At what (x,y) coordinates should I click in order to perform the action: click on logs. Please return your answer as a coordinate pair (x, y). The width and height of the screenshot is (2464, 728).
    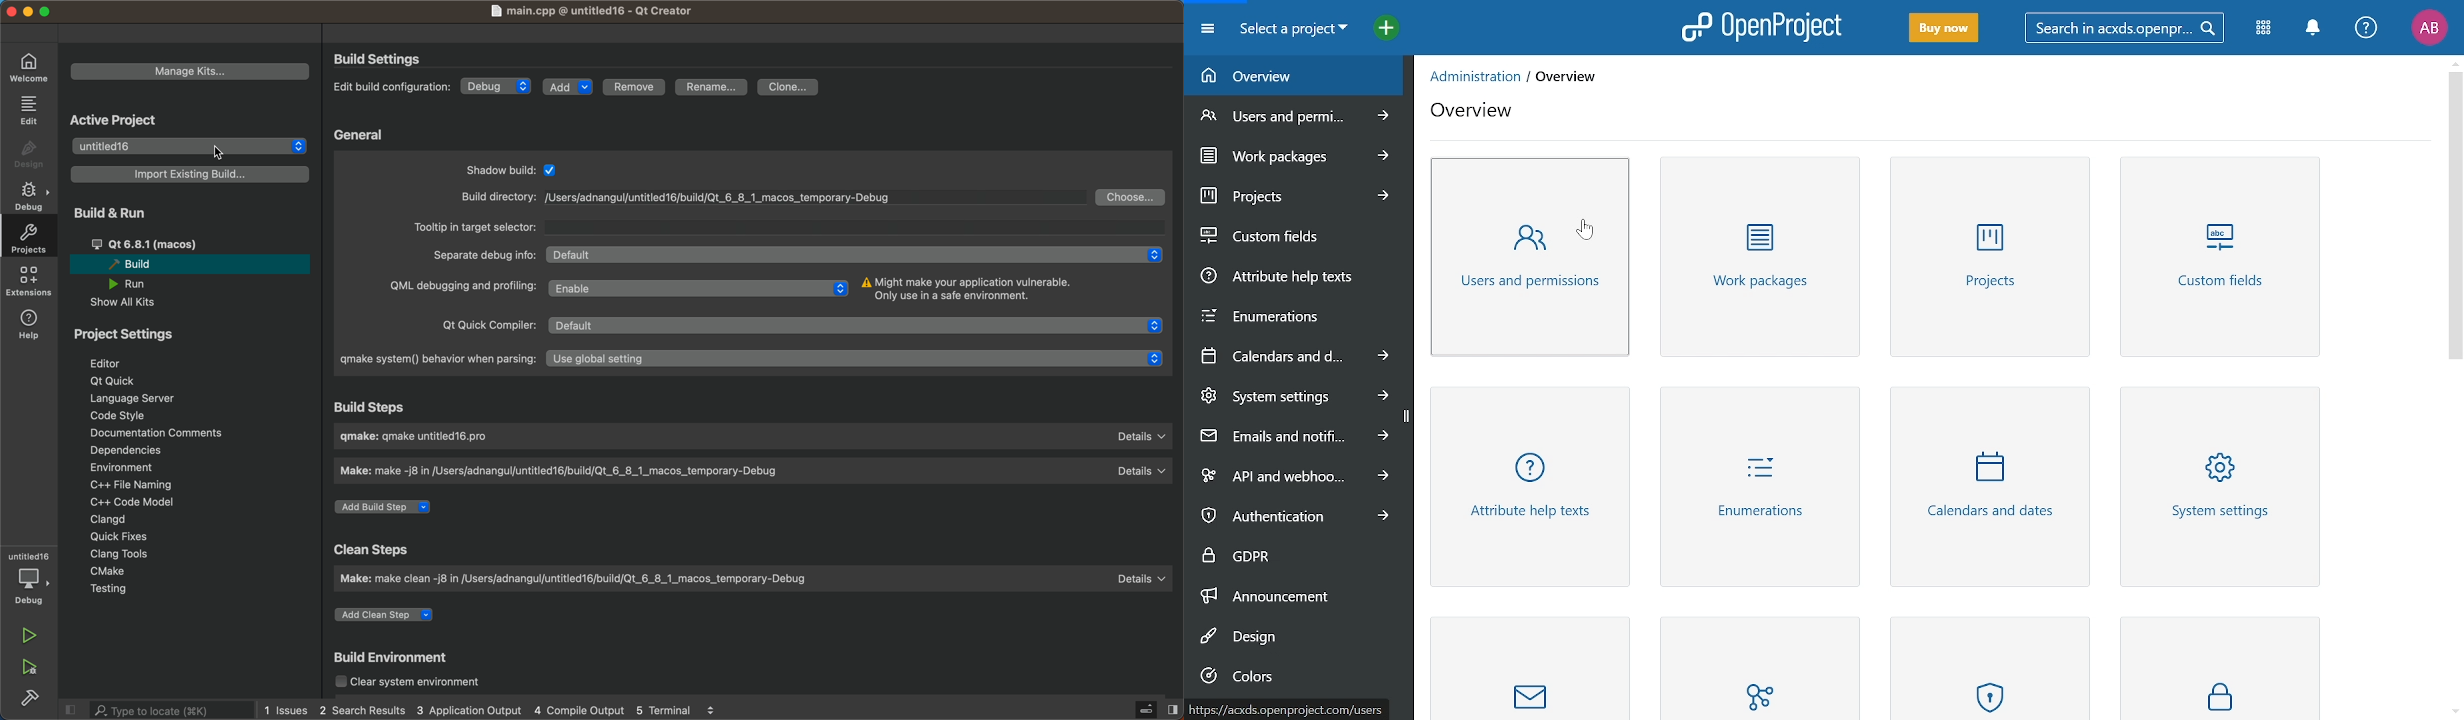
    Looking at the image, I should click on (504, 709).